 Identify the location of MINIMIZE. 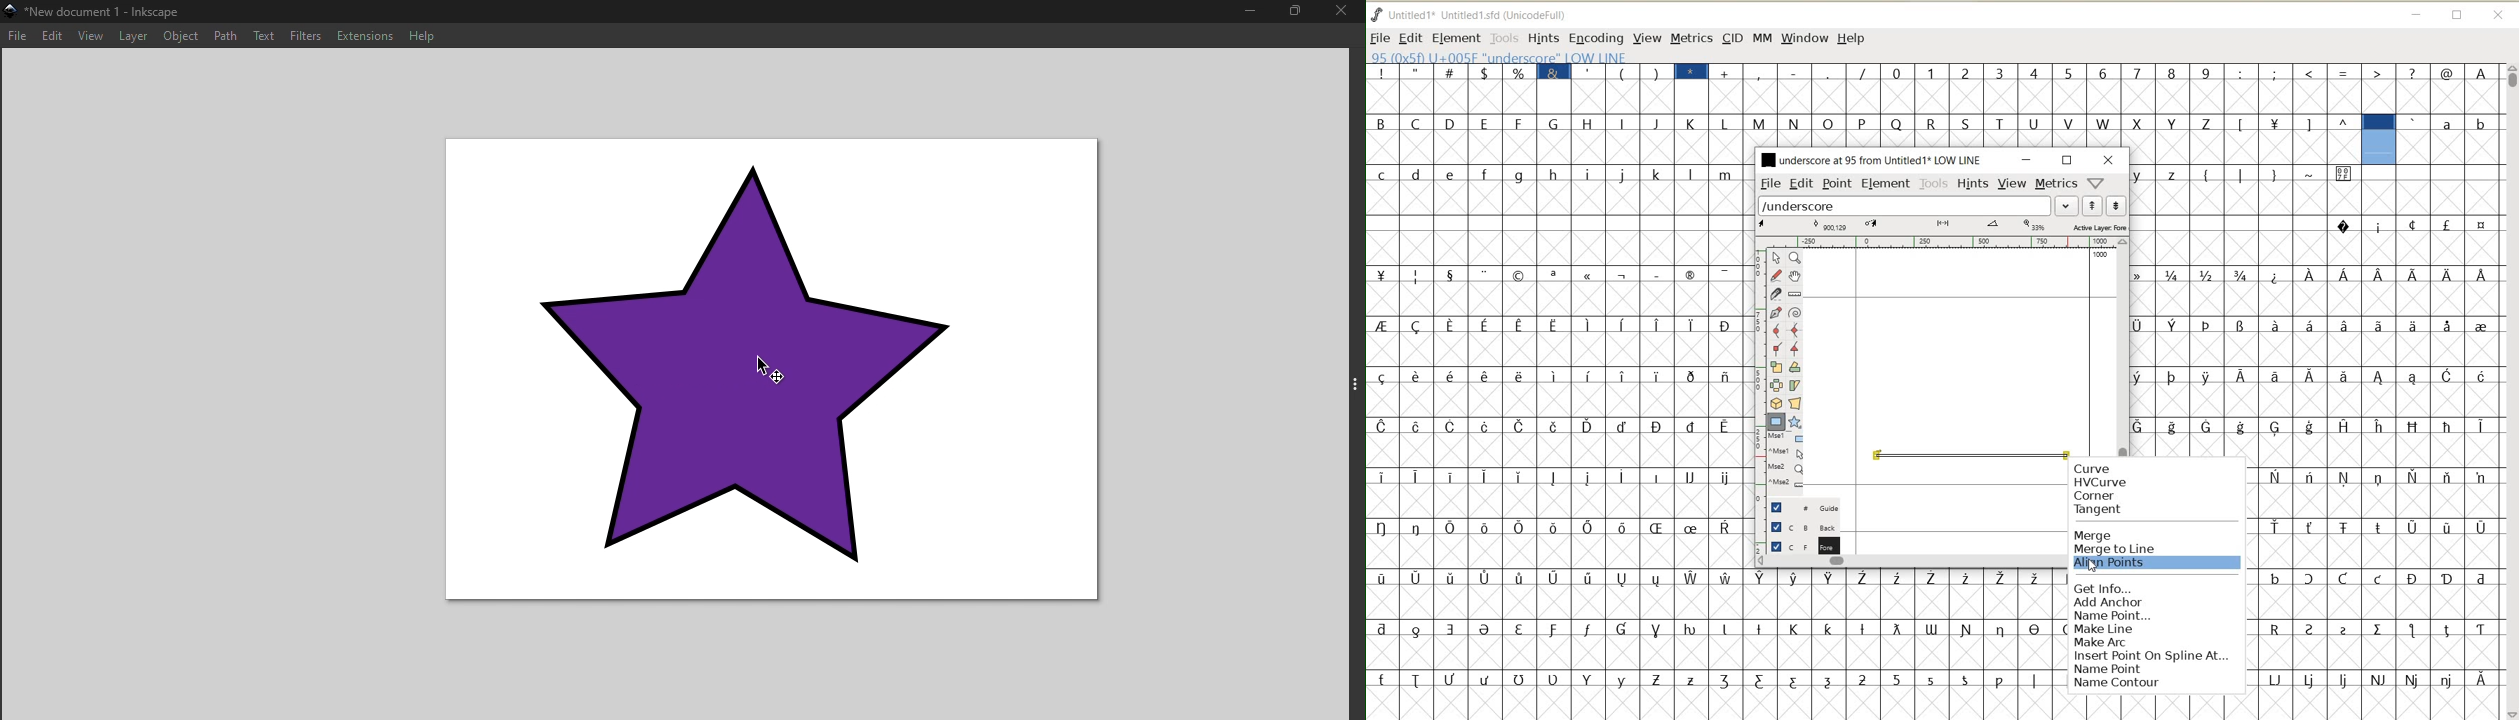
(2416, 13).